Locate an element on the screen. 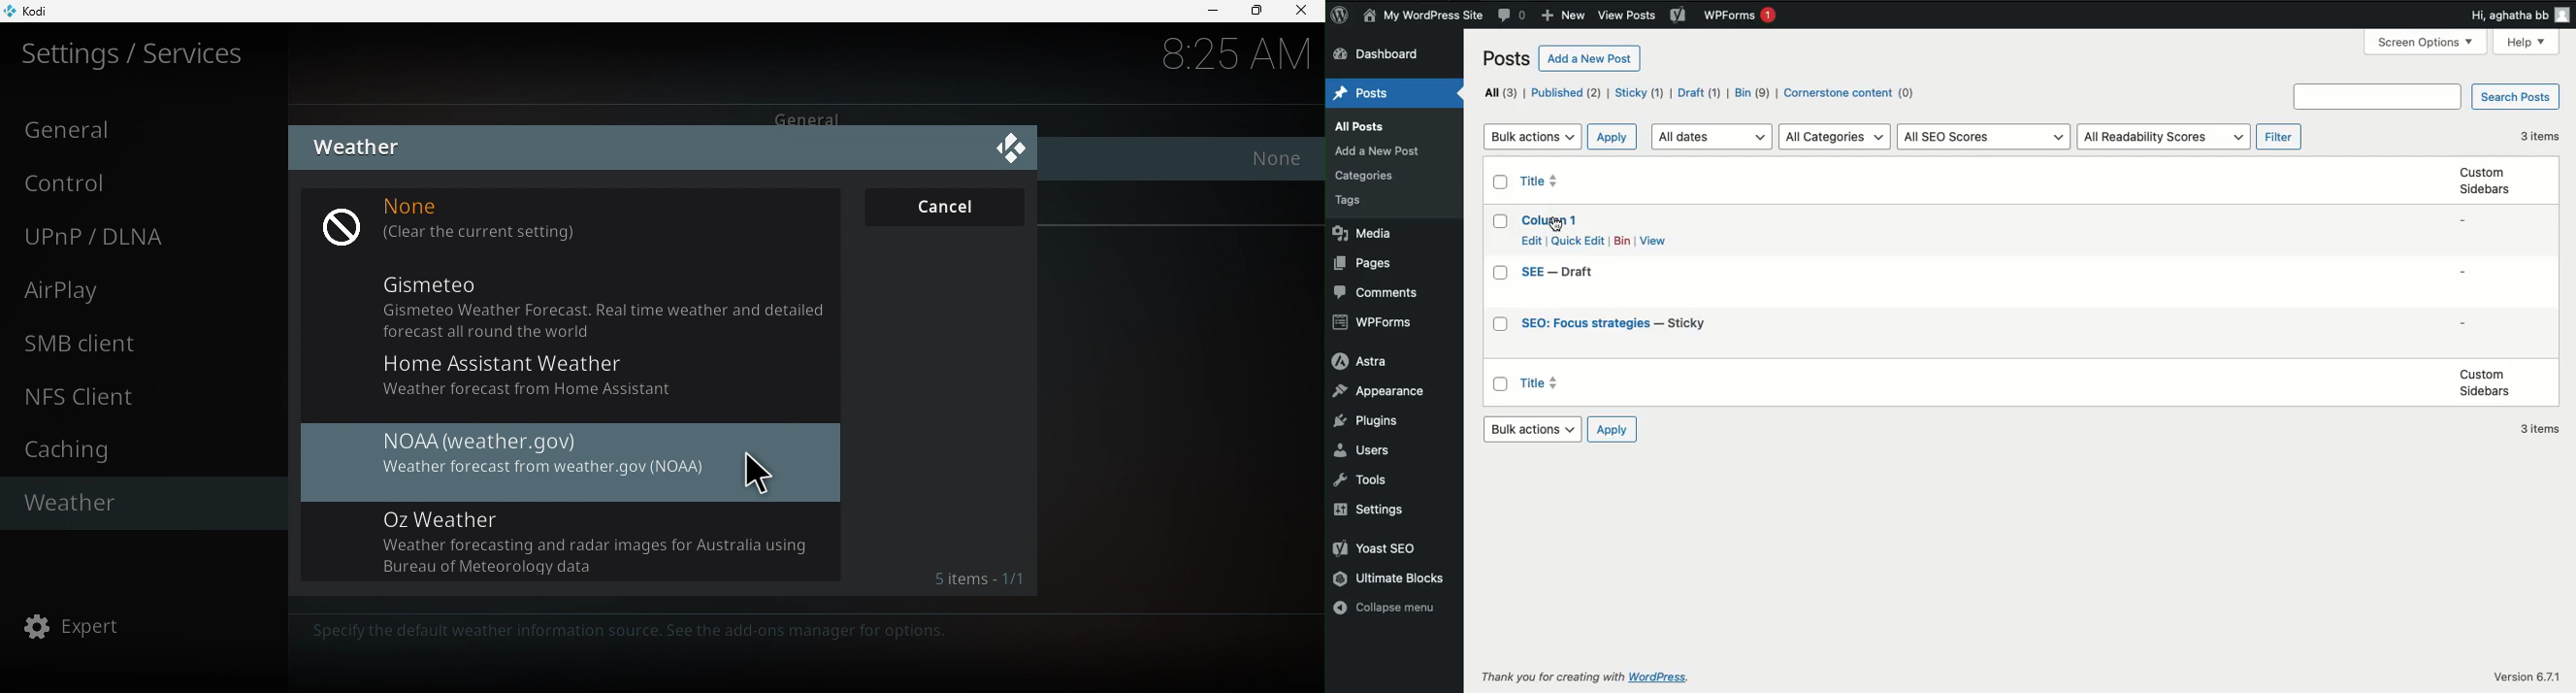 This screenshot has width=2576, height=700. Version 6.7 is located at coordinates (2529, 676).